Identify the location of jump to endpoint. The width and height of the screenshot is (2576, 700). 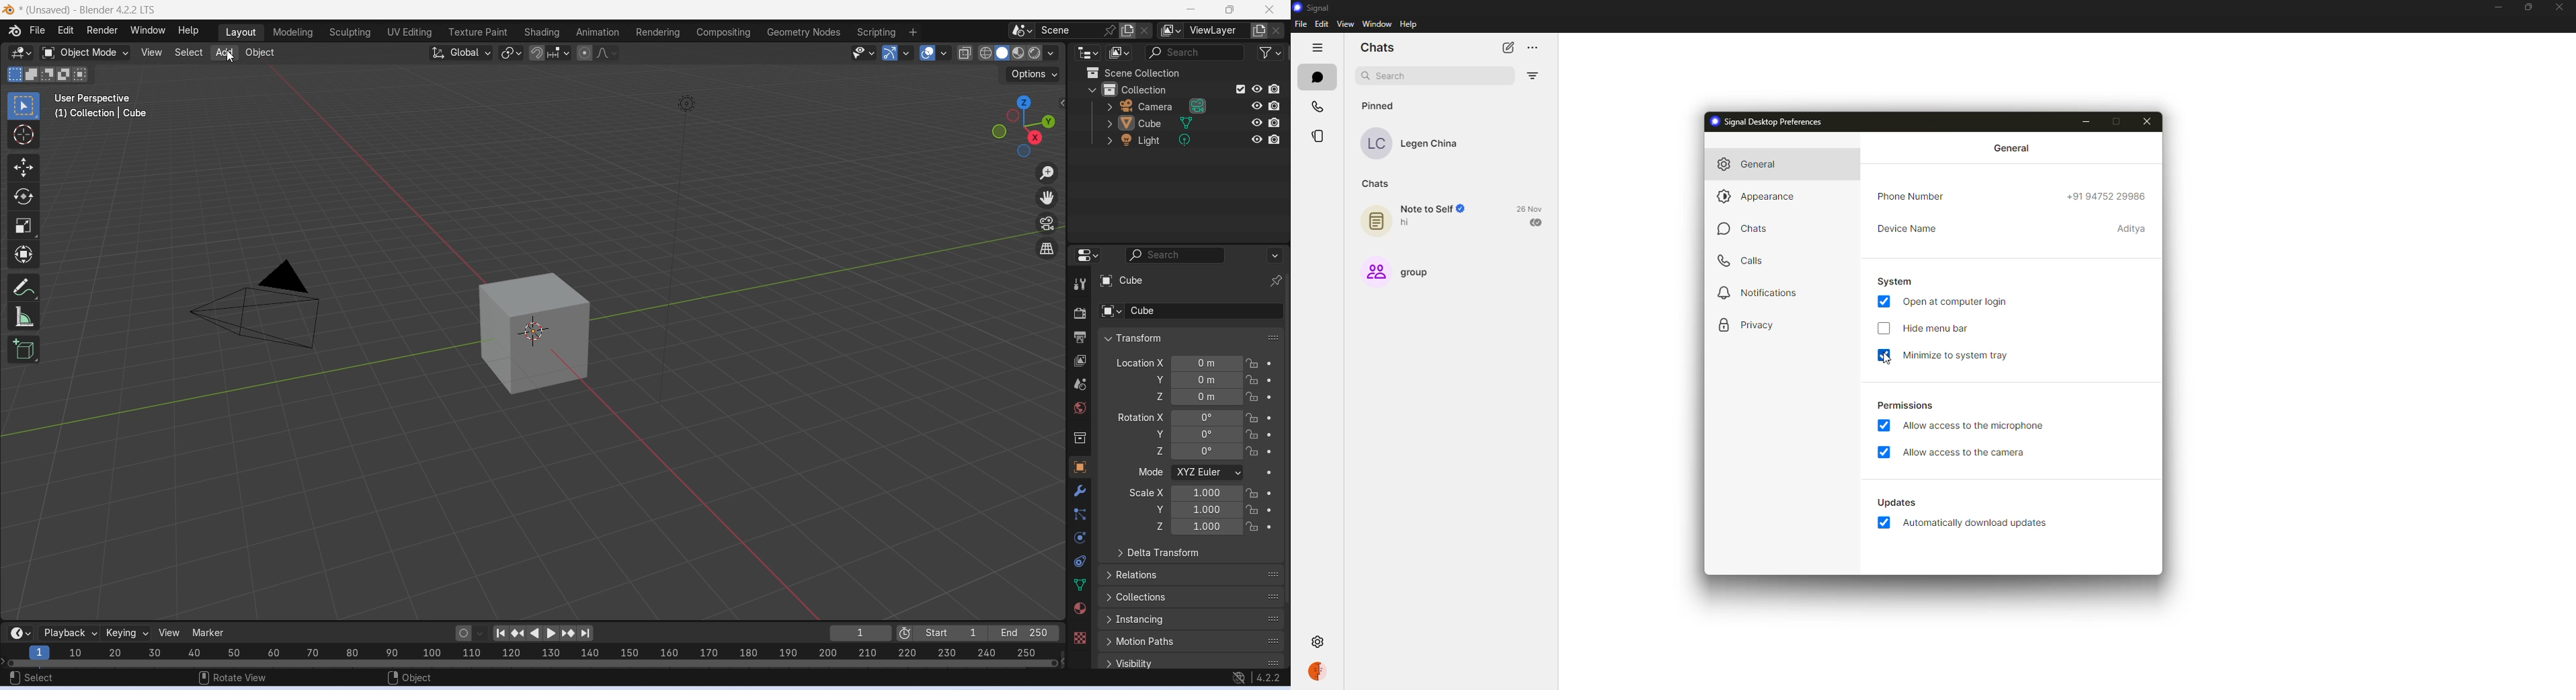
(500, 634).